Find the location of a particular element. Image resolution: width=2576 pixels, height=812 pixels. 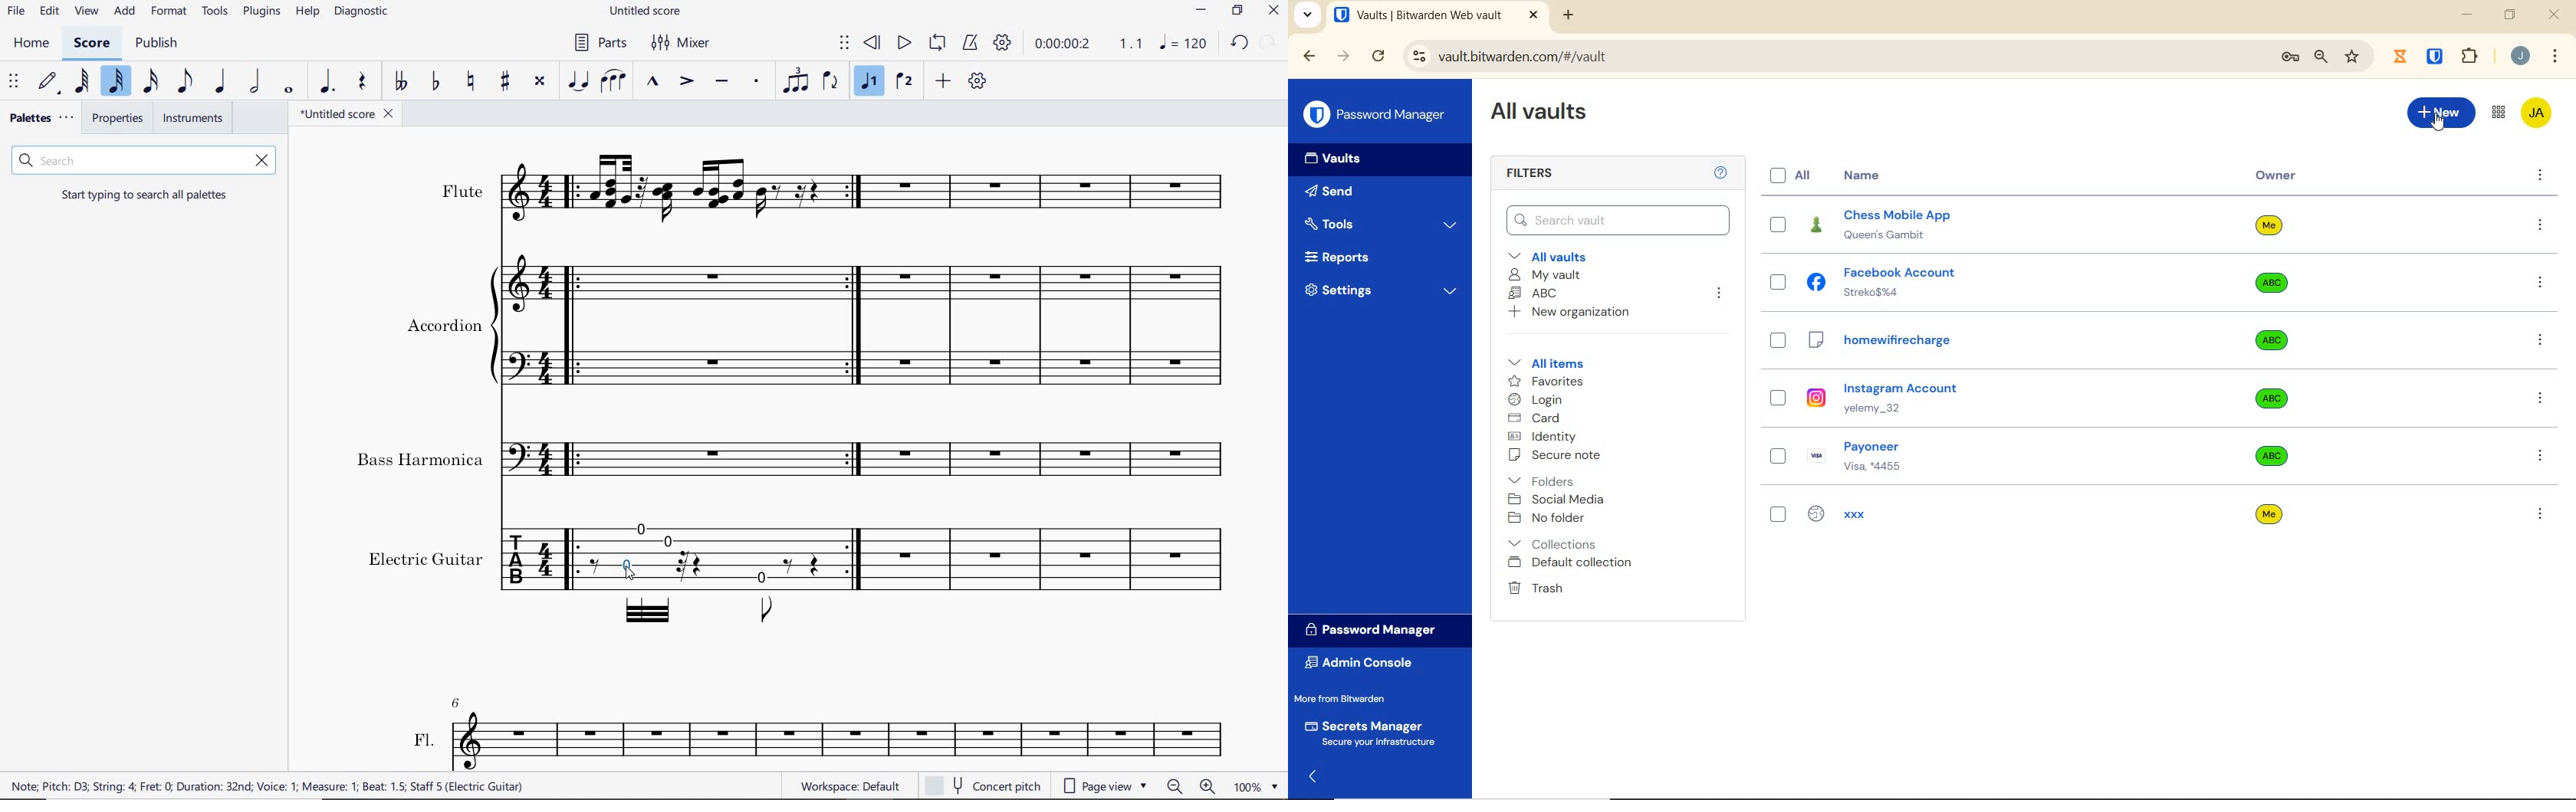

search tabs is located at coordinates (1307, 15).